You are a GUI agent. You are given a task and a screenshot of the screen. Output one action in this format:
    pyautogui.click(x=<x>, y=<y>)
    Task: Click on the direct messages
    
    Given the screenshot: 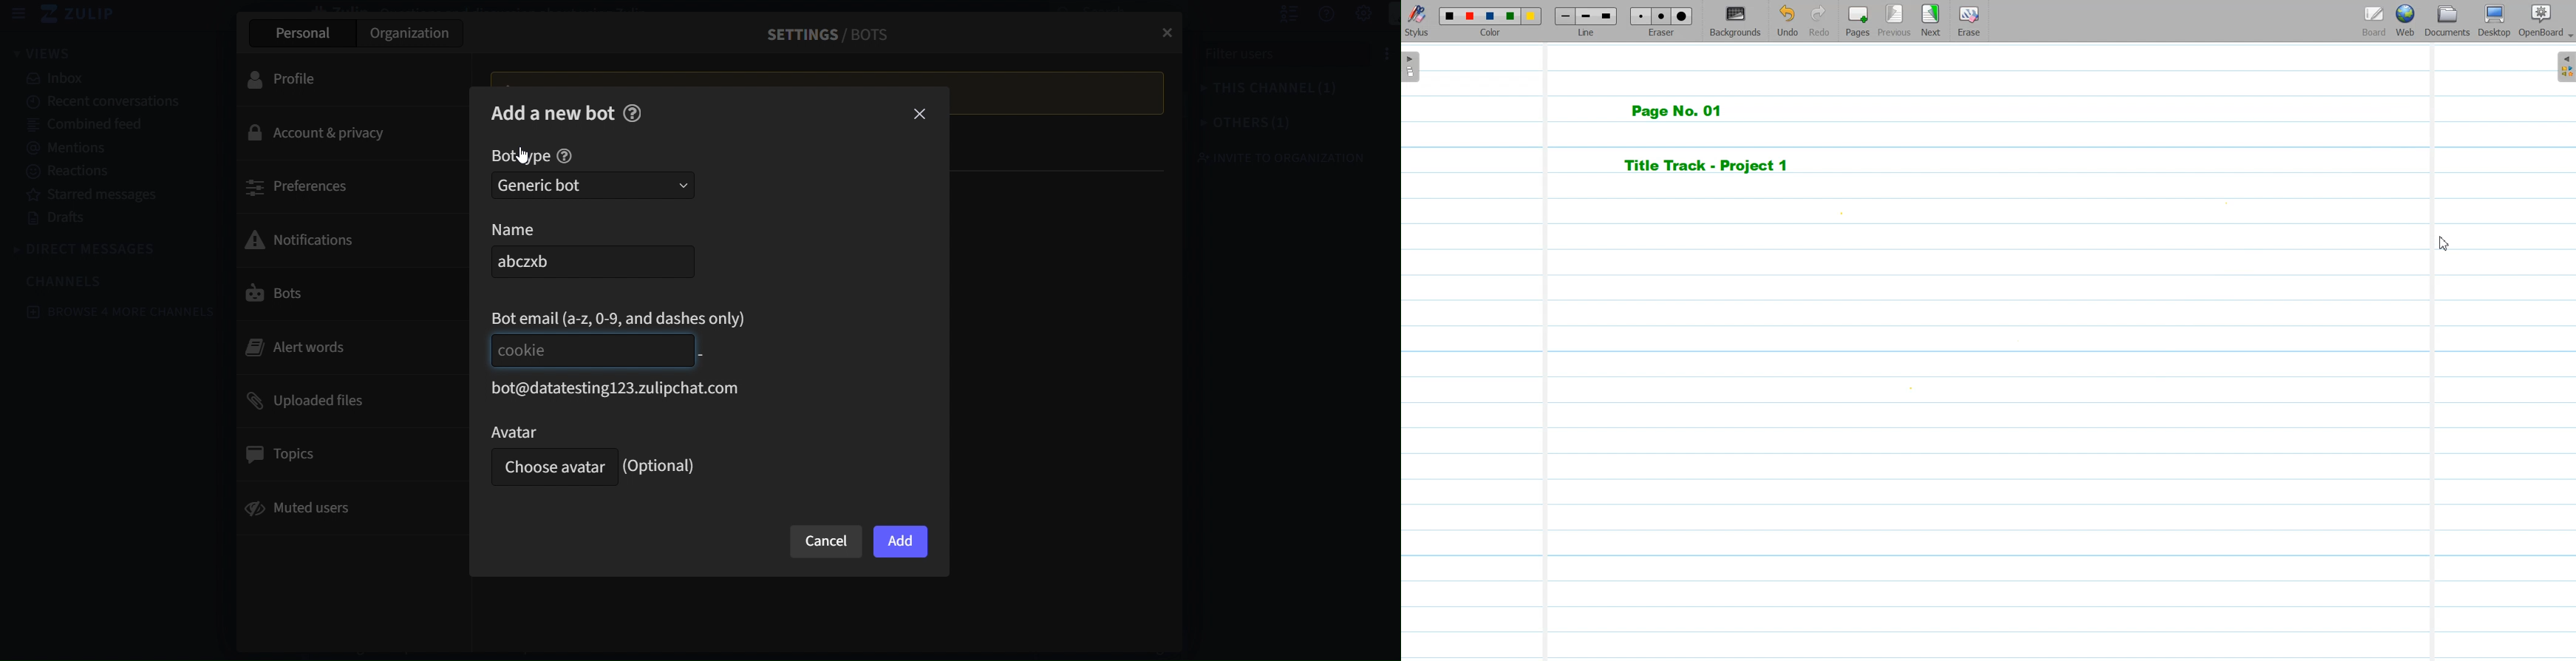 What is the action you would take?
    pyautogui.click(x=89, y=250)
    